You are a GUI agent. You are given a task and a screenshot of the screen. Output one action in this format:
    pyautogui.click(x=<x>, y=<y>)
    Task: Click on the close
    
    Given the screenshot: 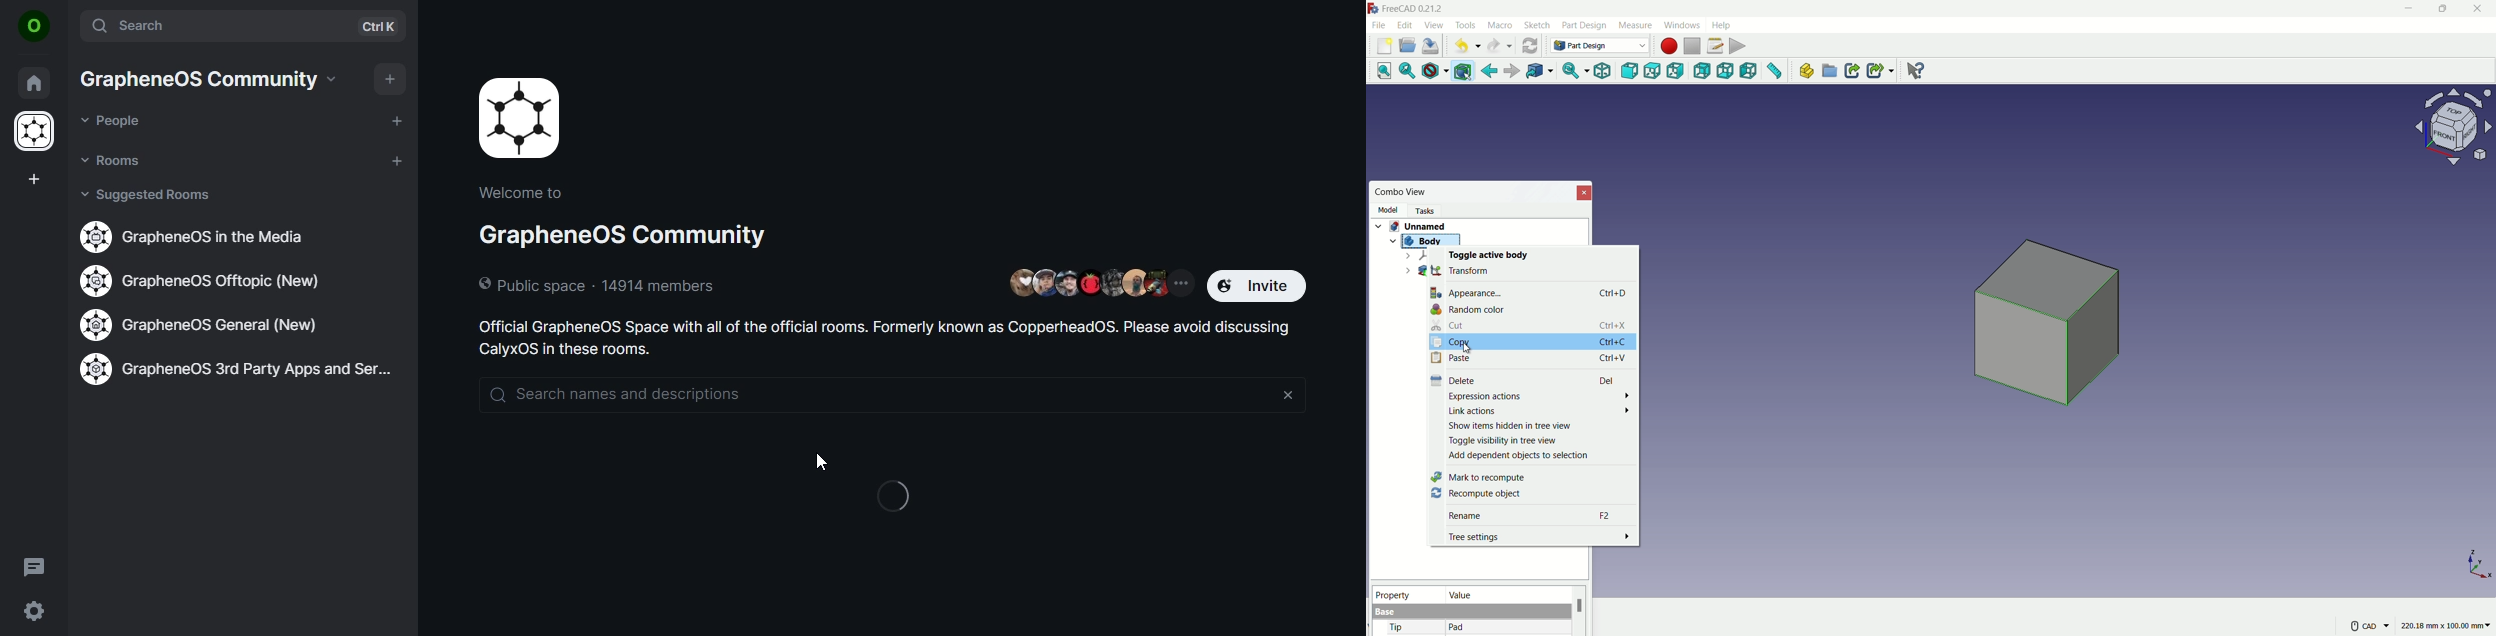 What is the action you would take?
    pyautogui.click(x=1585, y=192)
    